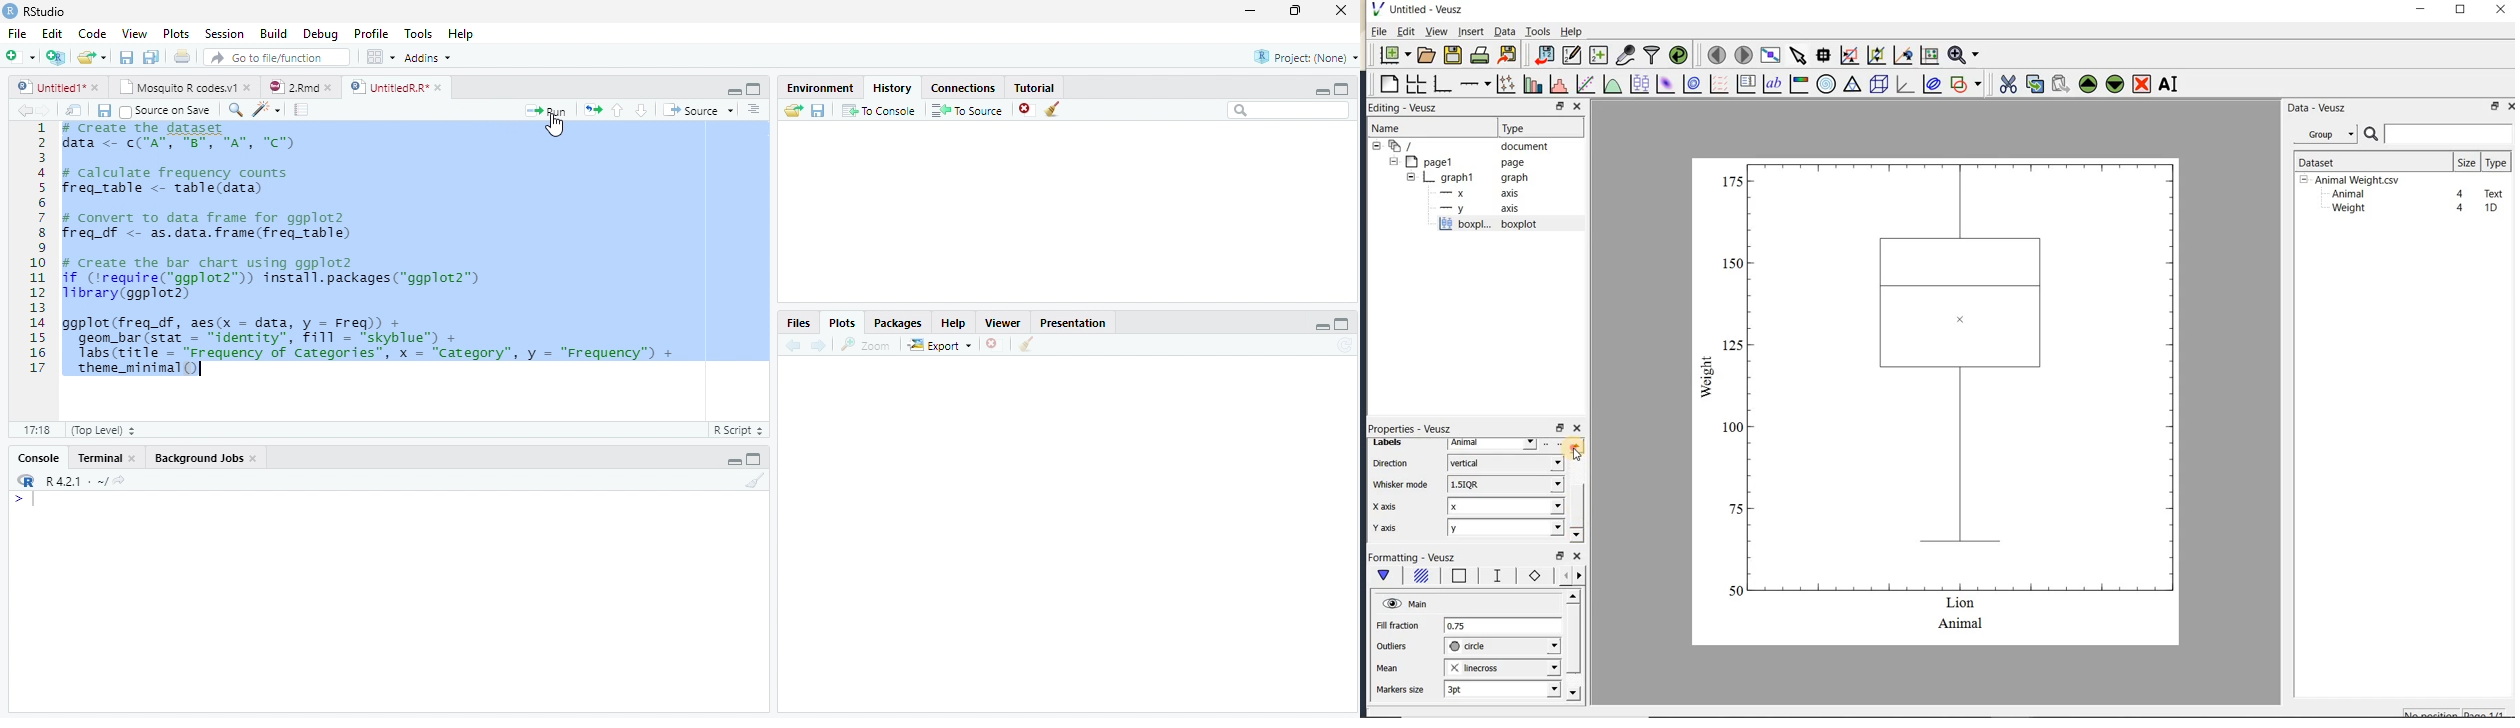 The width and height of the screenshot is (2520, 728). Describe the element at coordinates (1599, 54) in the screenshot. I see `create new datasets` at that location.